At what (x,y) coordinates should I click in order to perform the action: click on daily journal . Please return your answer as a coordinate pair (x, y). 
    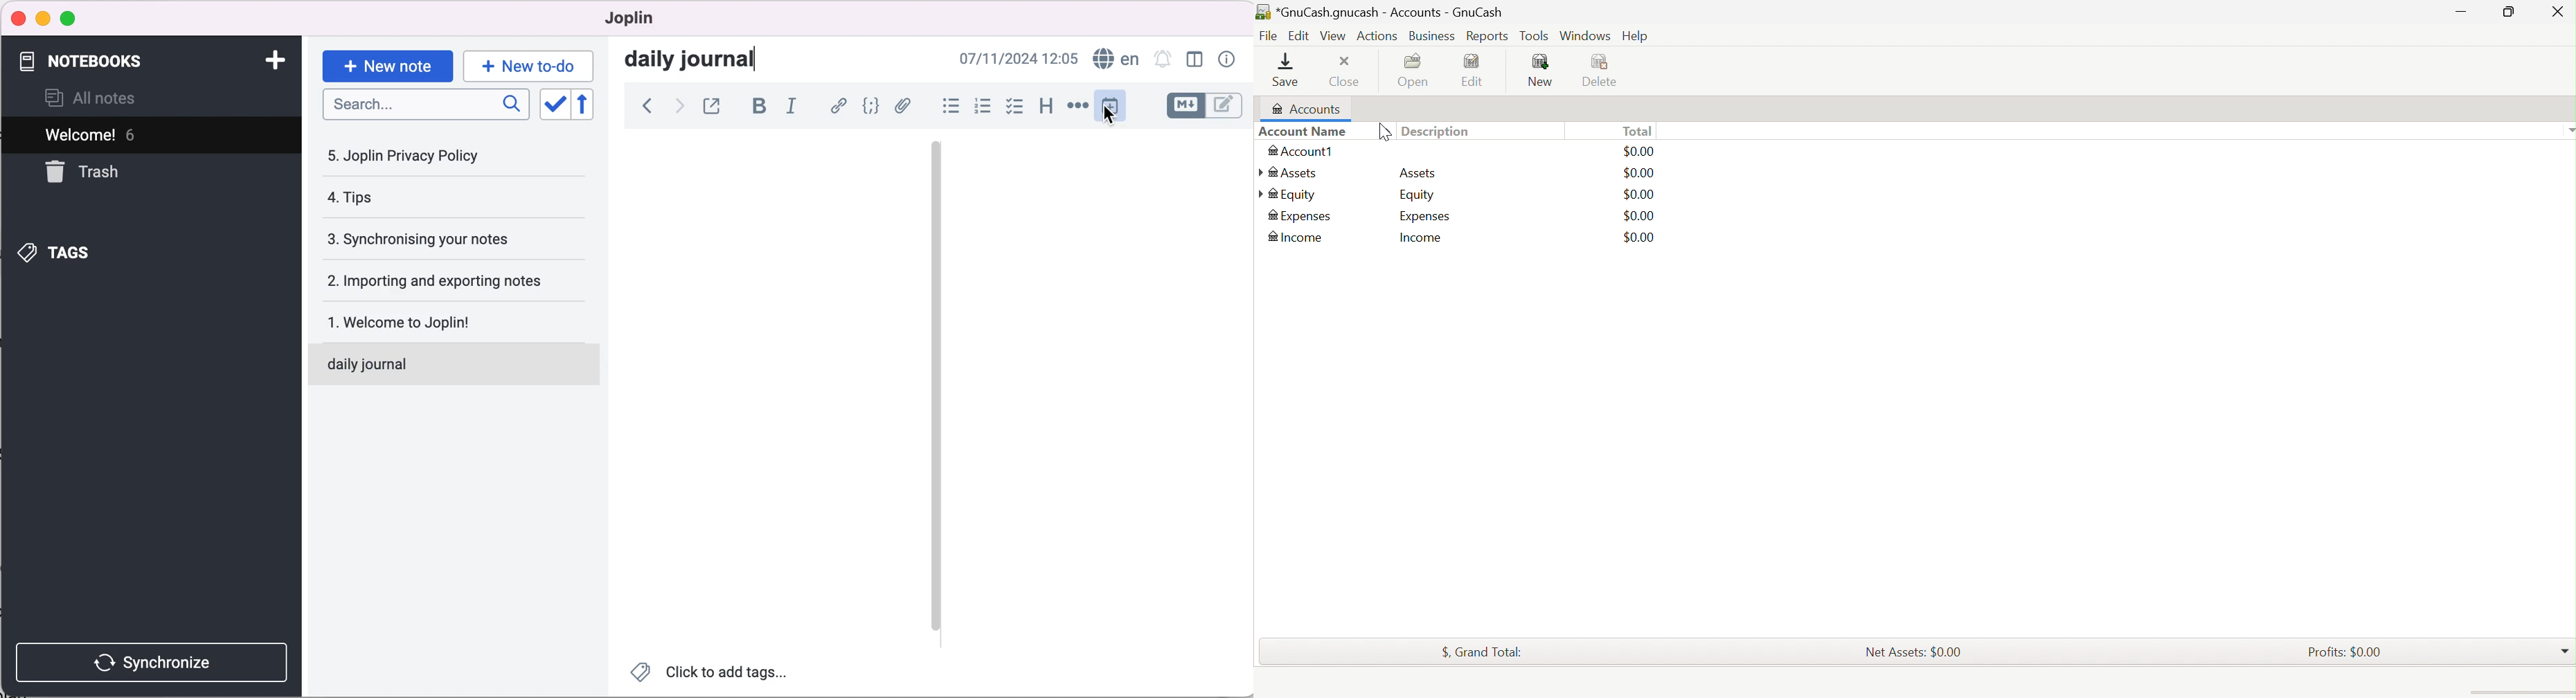
    Looking at the image, I should click on (434, 362).